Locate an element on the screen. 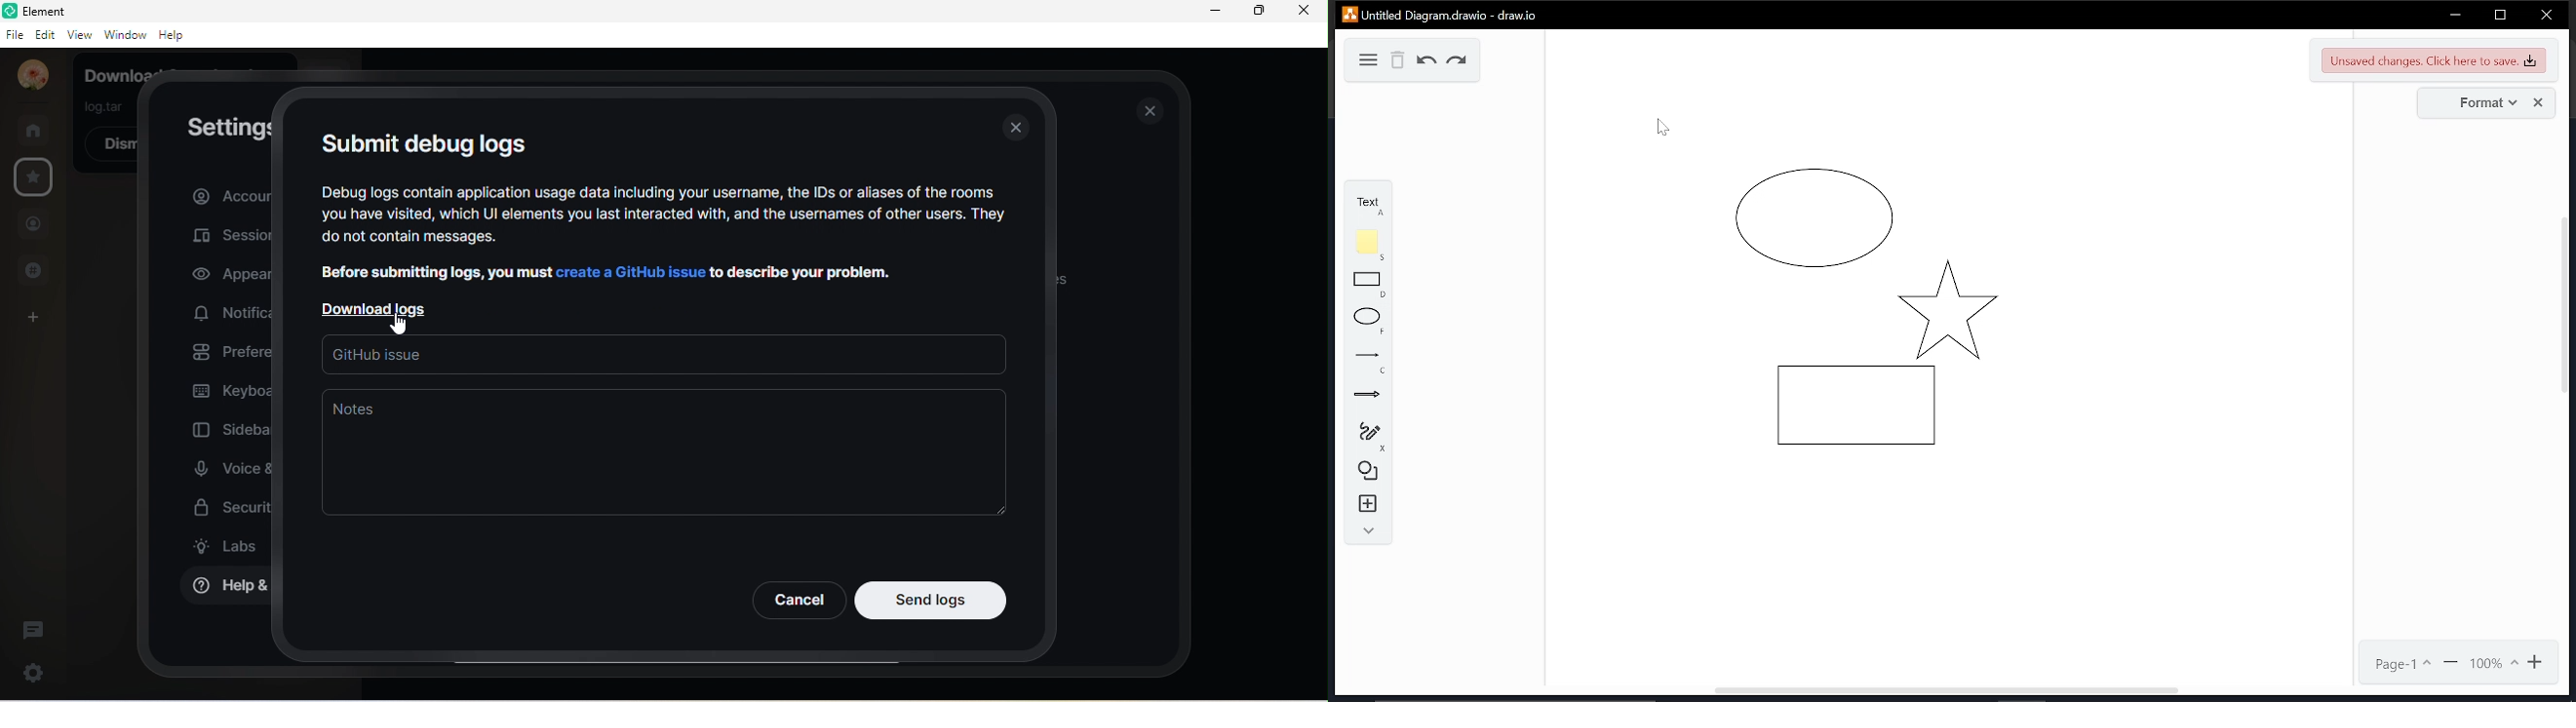 Image resolution: width=2576 pixels, height=728 pixels. format is located at coordinates (2483, 103).